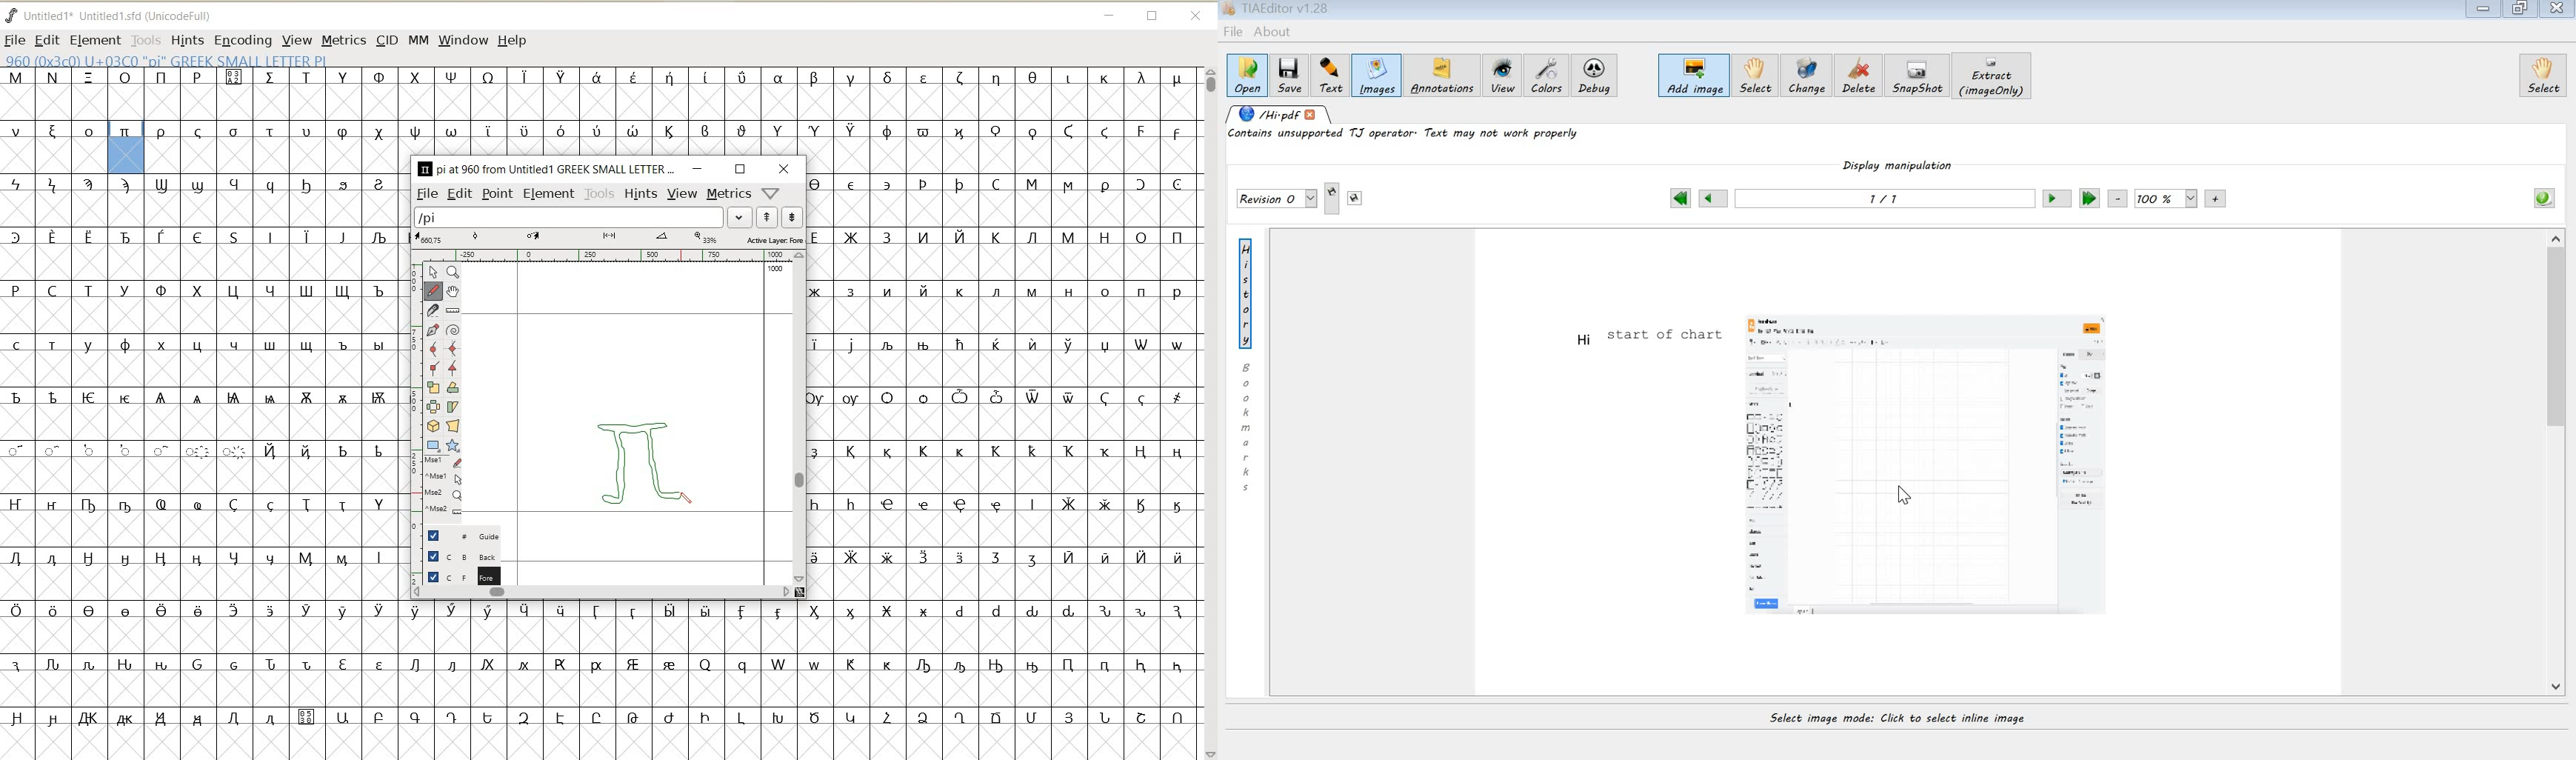  I want to click on flip the selection, so click(431, 406).